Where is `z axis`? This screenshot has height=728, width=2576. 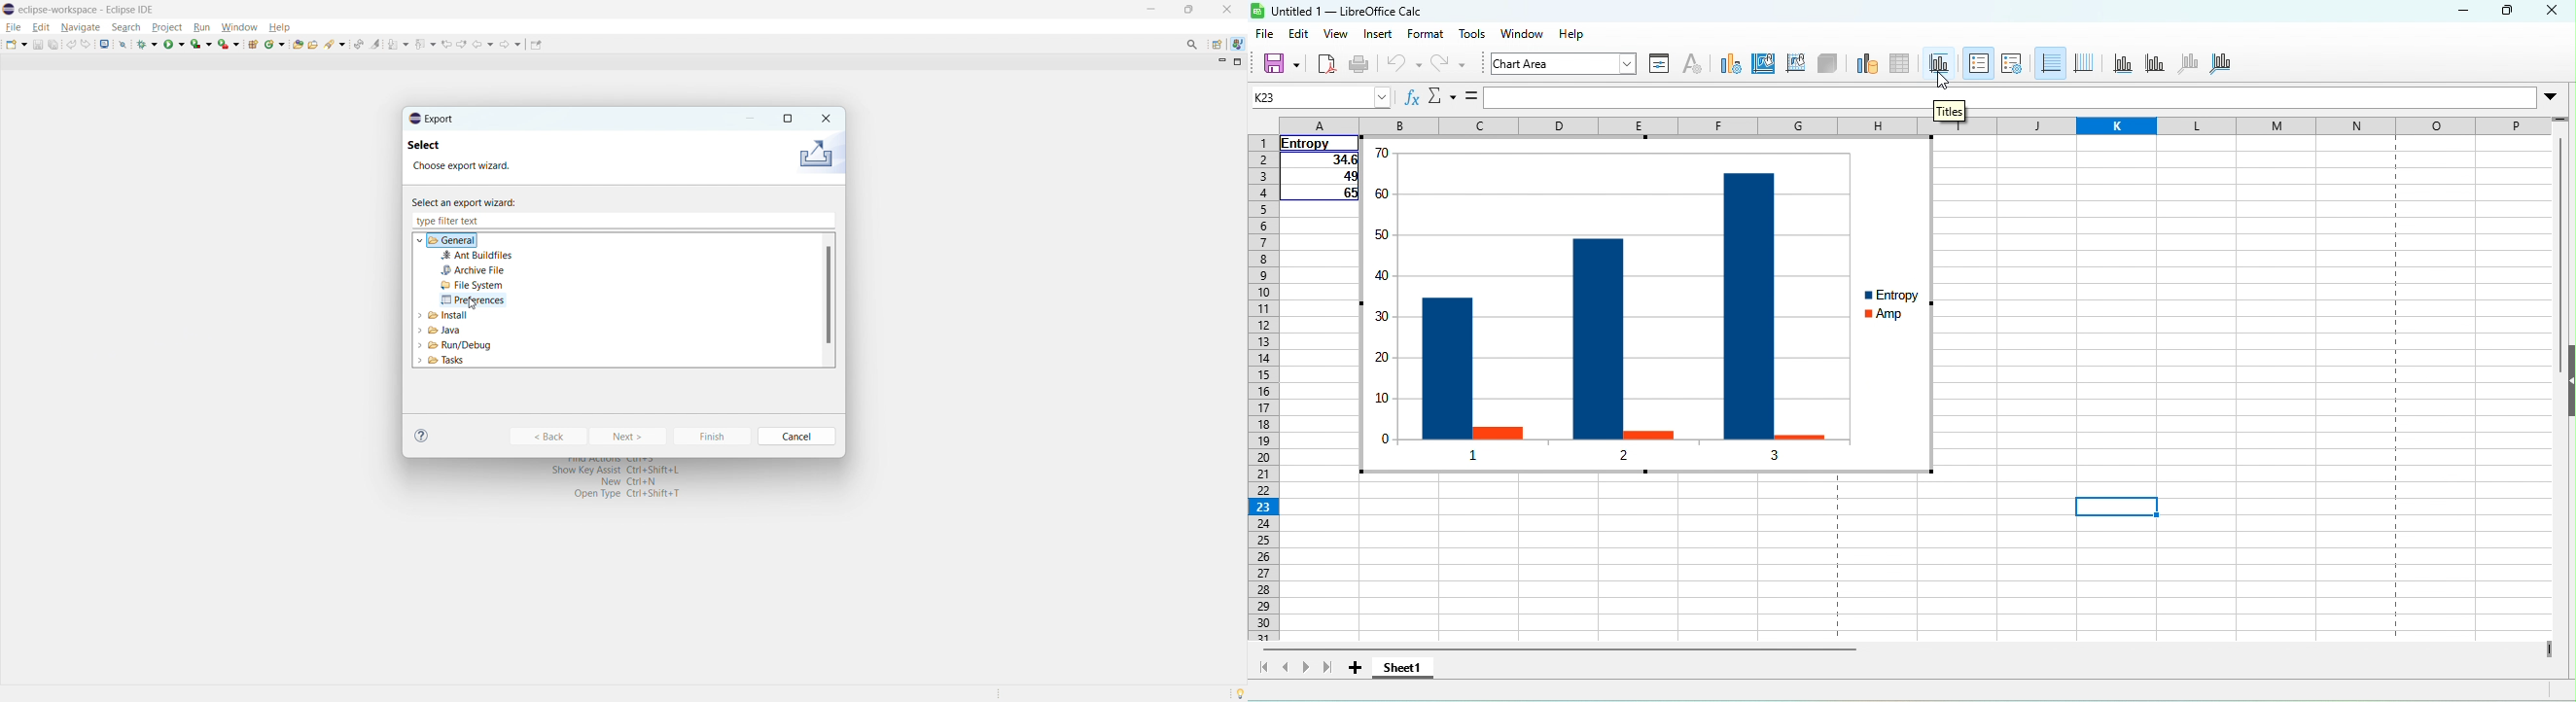 z axis is located at coordinates (2193, 63).